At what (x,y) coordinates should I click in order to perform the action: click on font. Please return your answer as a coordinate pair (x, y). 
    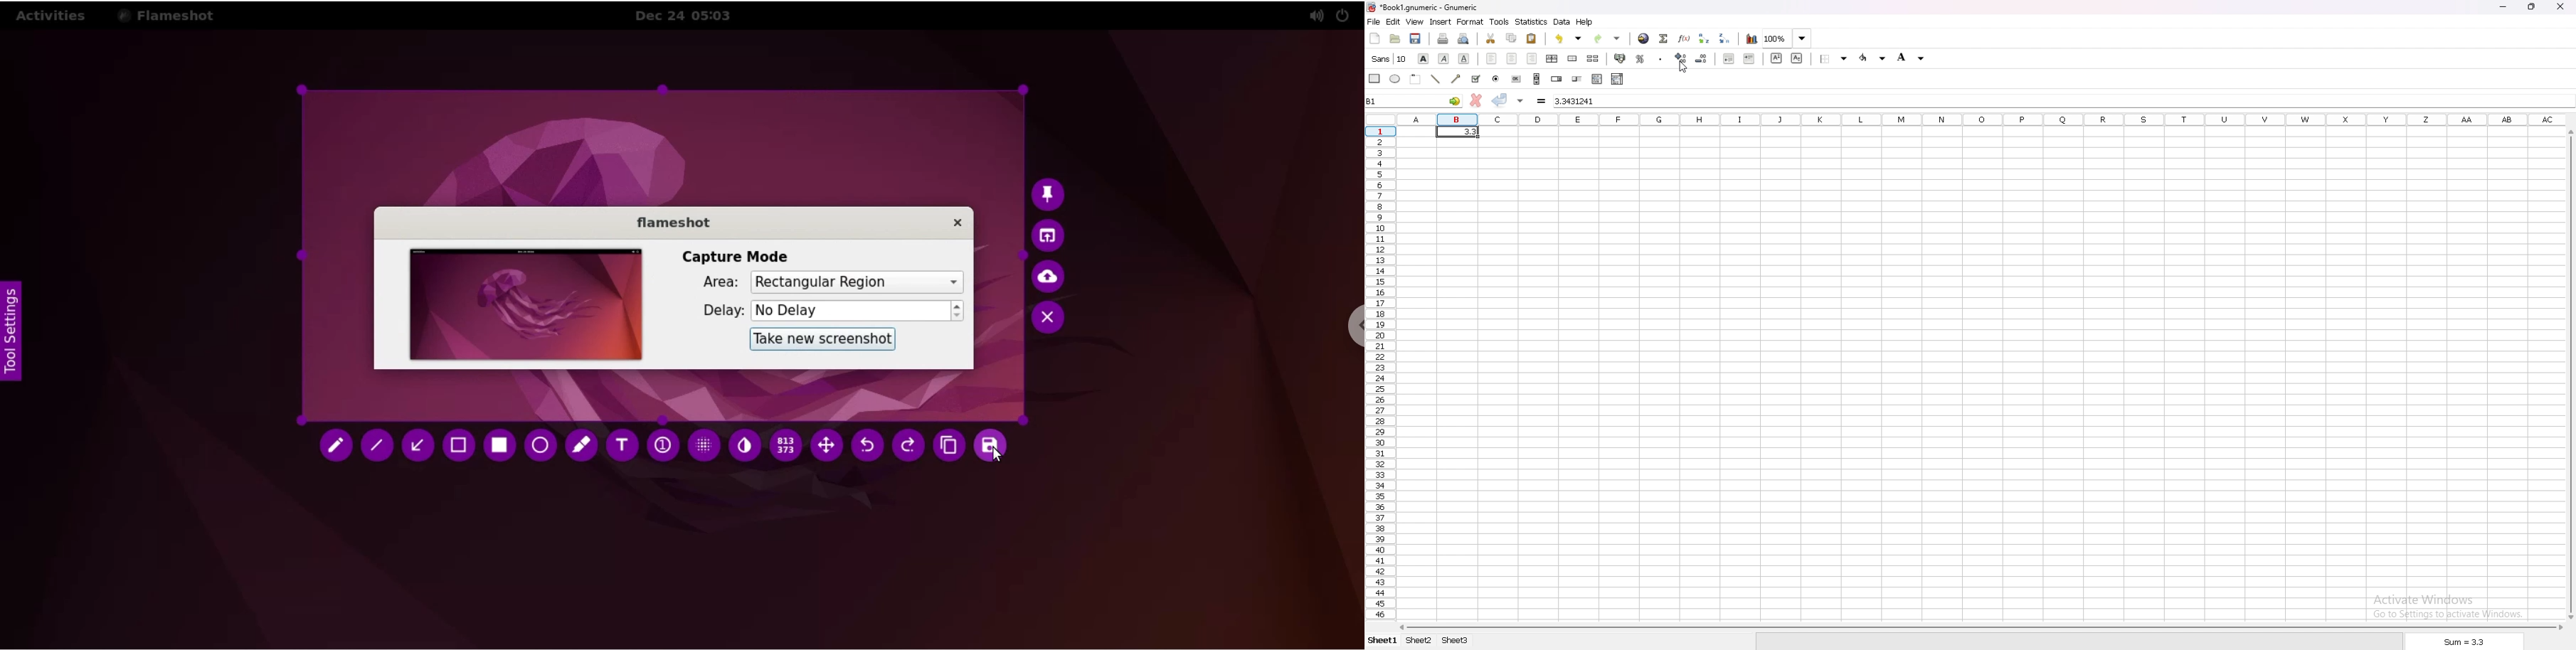
    Looking at the image, I should click on (1388, 58).